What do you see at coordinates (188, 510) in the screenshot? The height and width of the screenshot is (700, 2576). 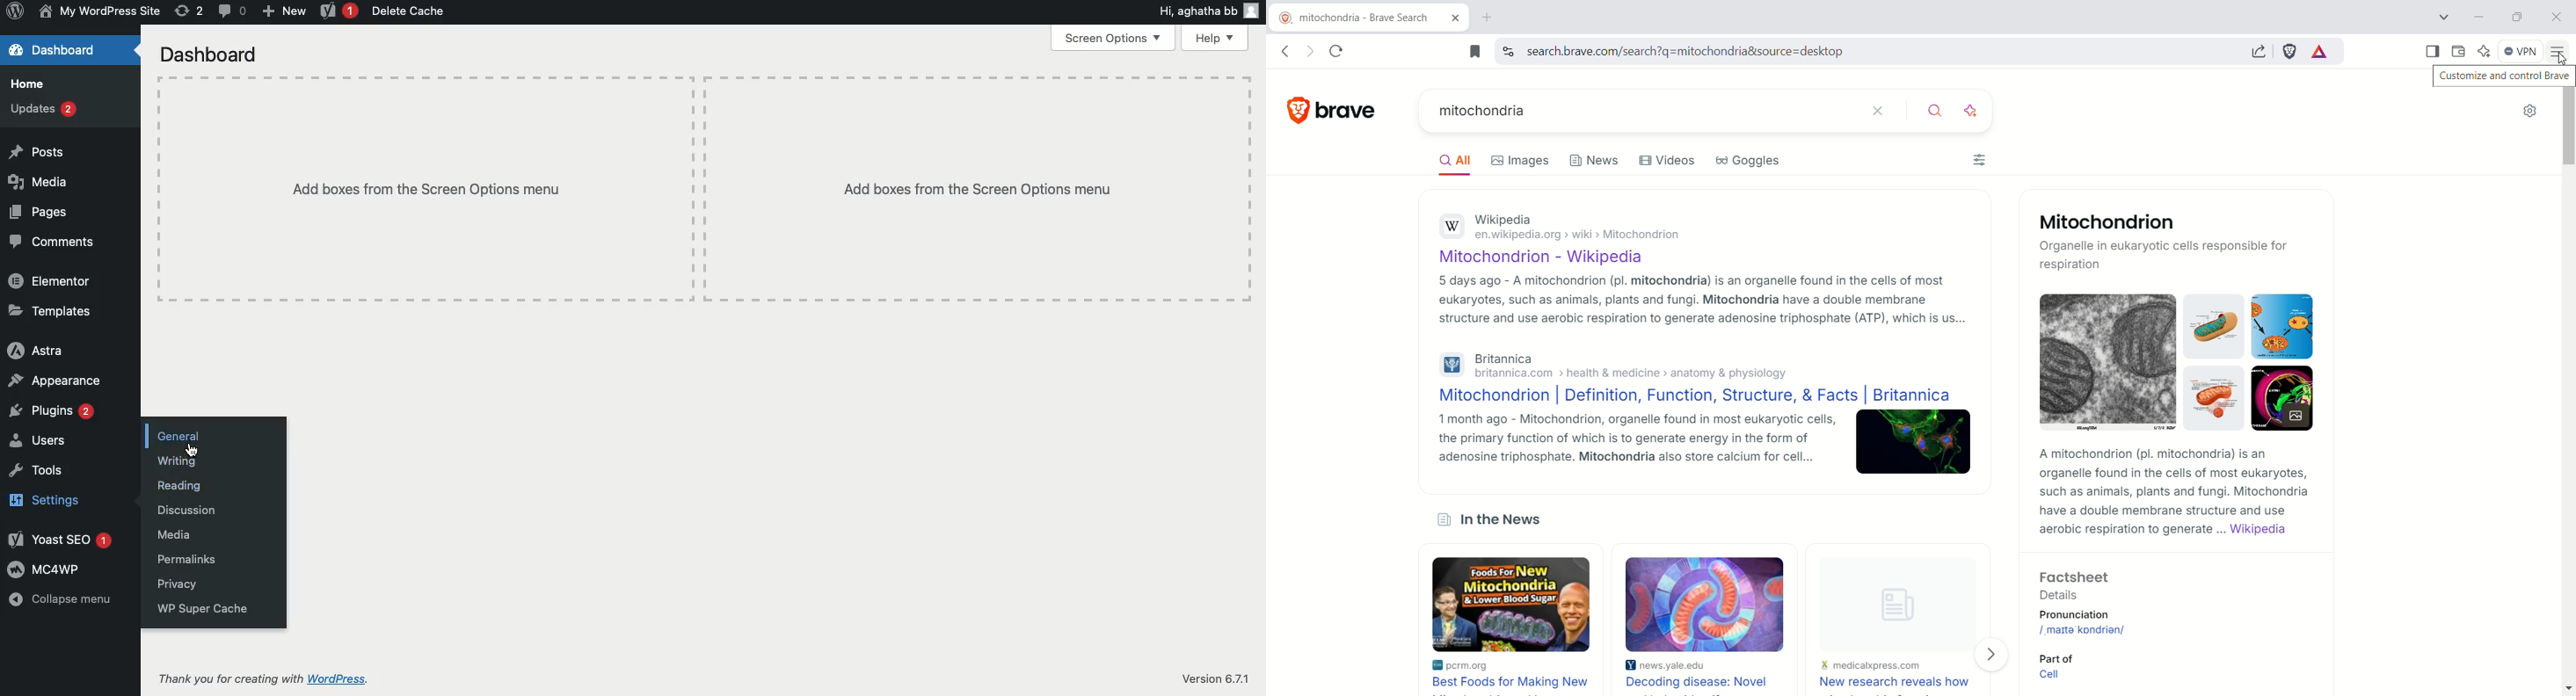 I see `Discussion` at bounding box center [188, 510].